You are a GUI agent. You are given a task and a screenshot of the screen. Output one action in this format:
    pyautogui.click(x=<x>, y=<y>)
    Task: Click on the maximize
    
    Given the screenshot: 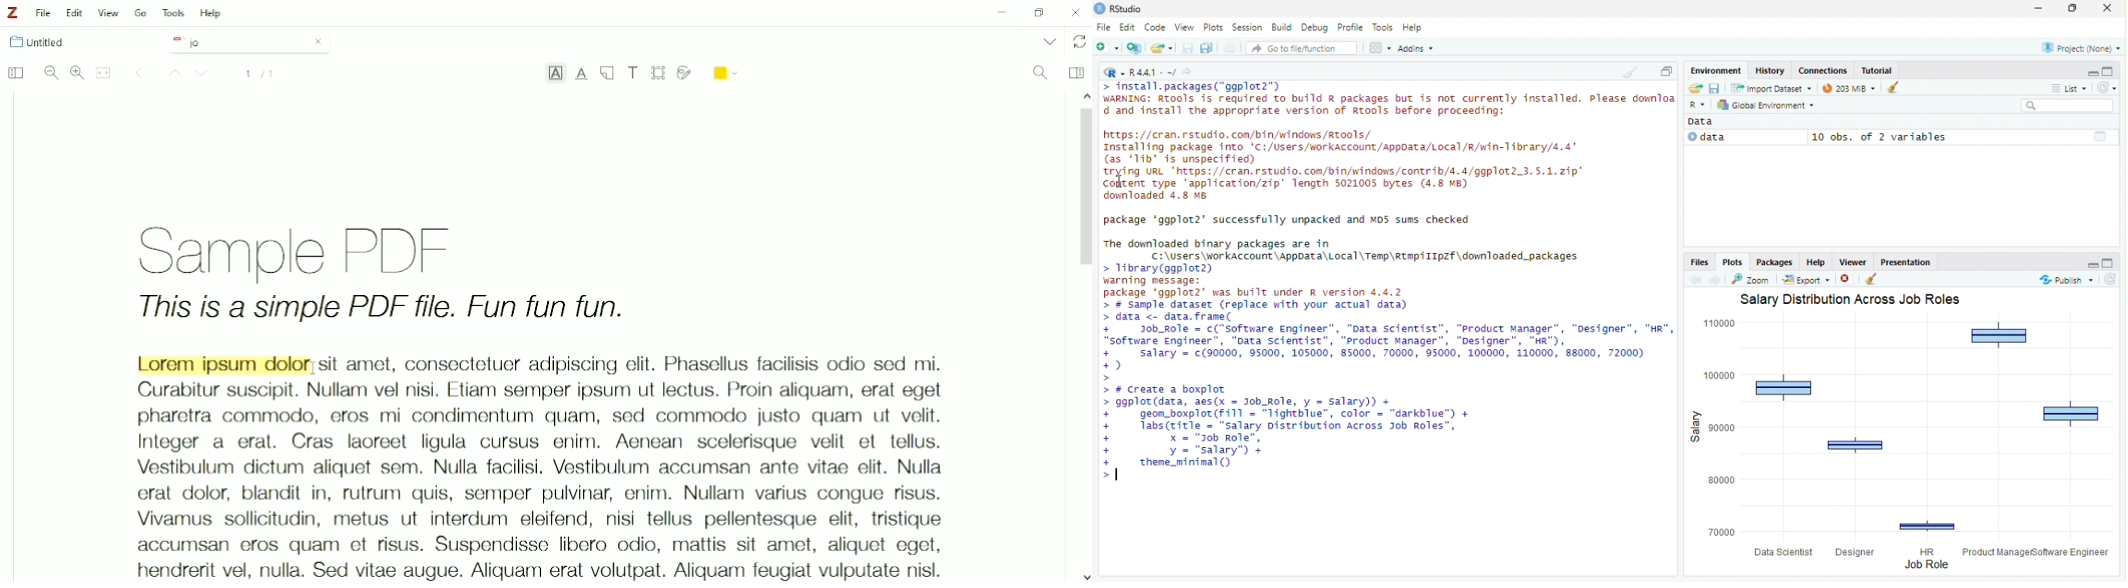 What is the action you would take?
    pyautogui.click(x=2110, y=71)
    